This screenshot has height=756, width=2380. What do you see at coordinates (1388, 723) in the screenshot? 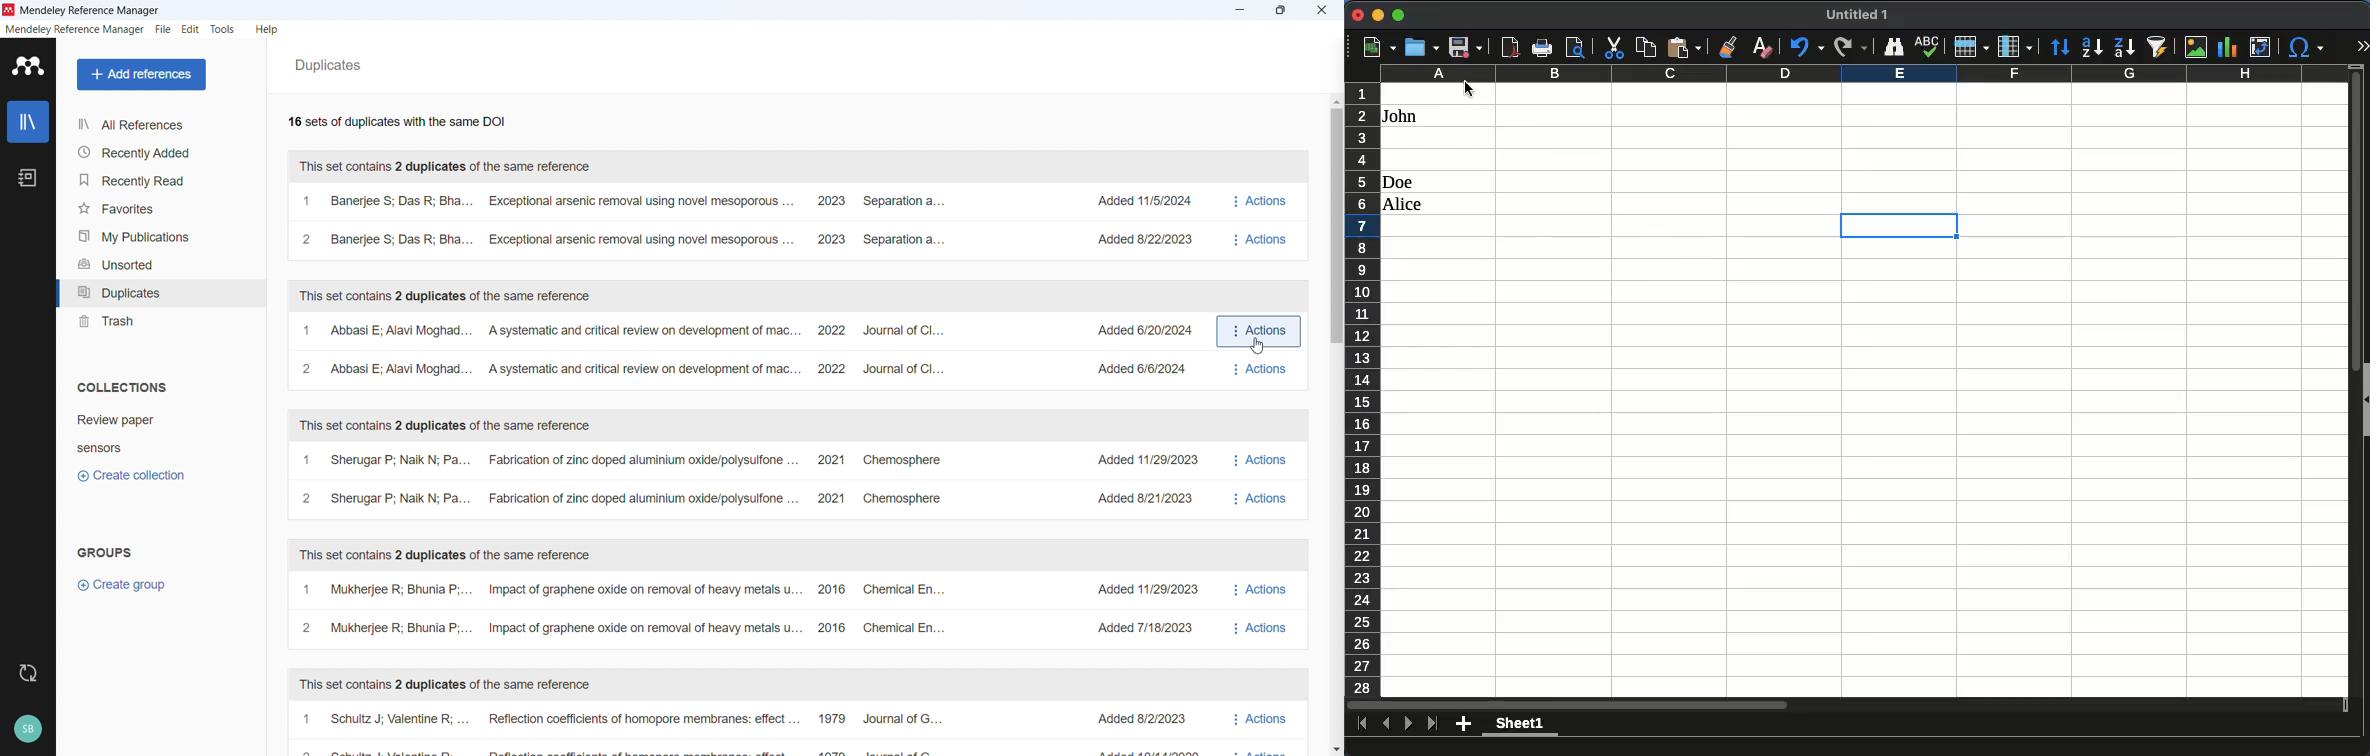
I see `previous sheet` at bounding box center [1388, 723].